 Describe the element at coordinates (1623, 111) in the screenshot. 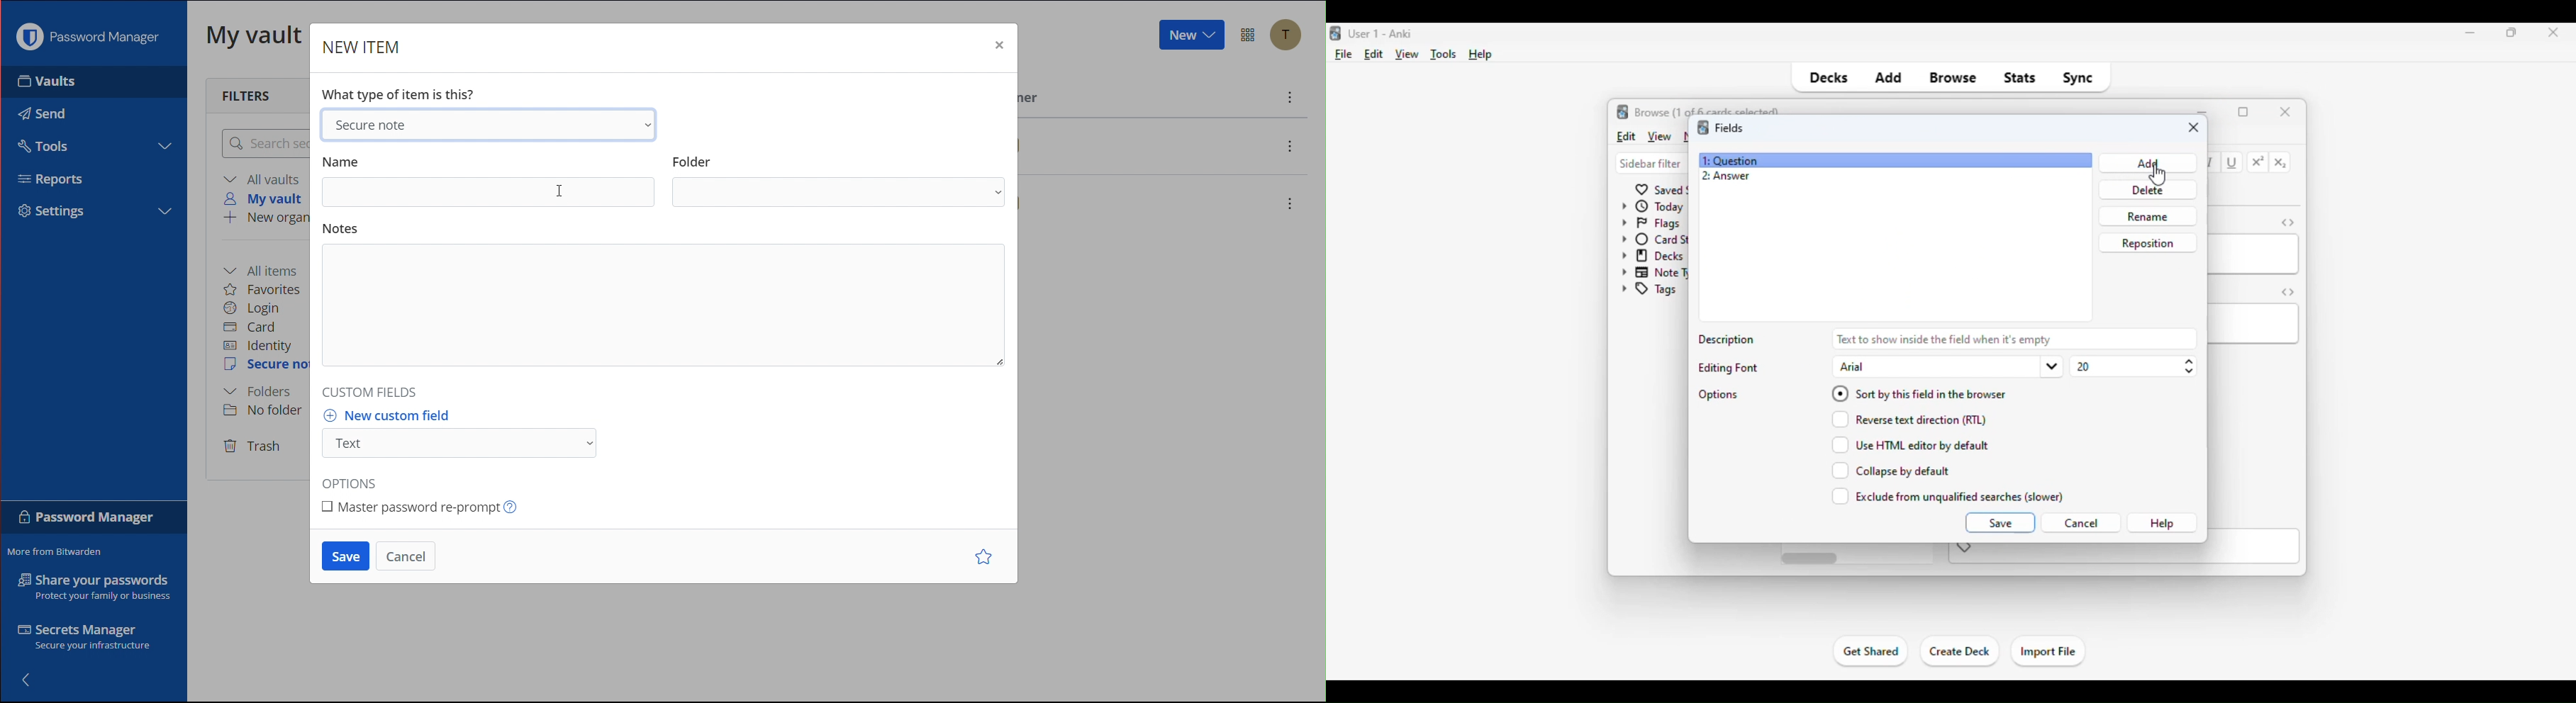

I see `logo` at that location.